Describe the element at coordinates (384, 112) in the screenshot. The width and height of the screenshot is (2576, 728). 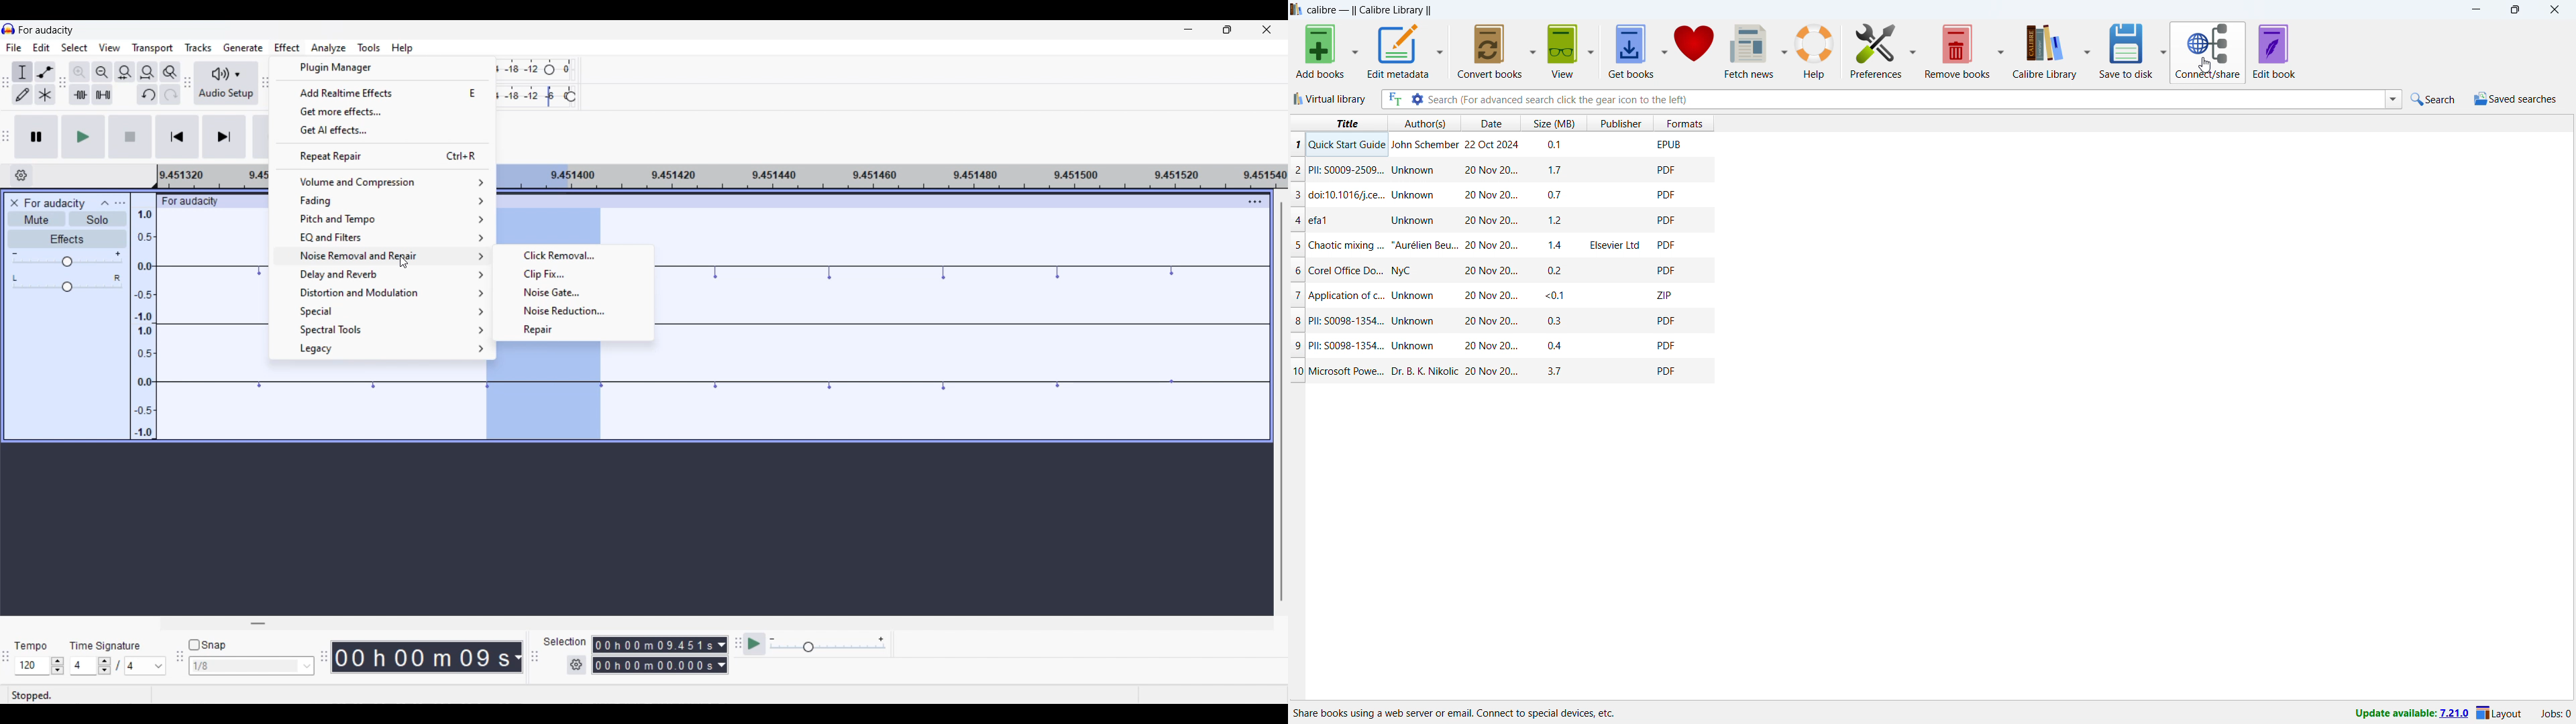
I see `Get more effects` at that location.